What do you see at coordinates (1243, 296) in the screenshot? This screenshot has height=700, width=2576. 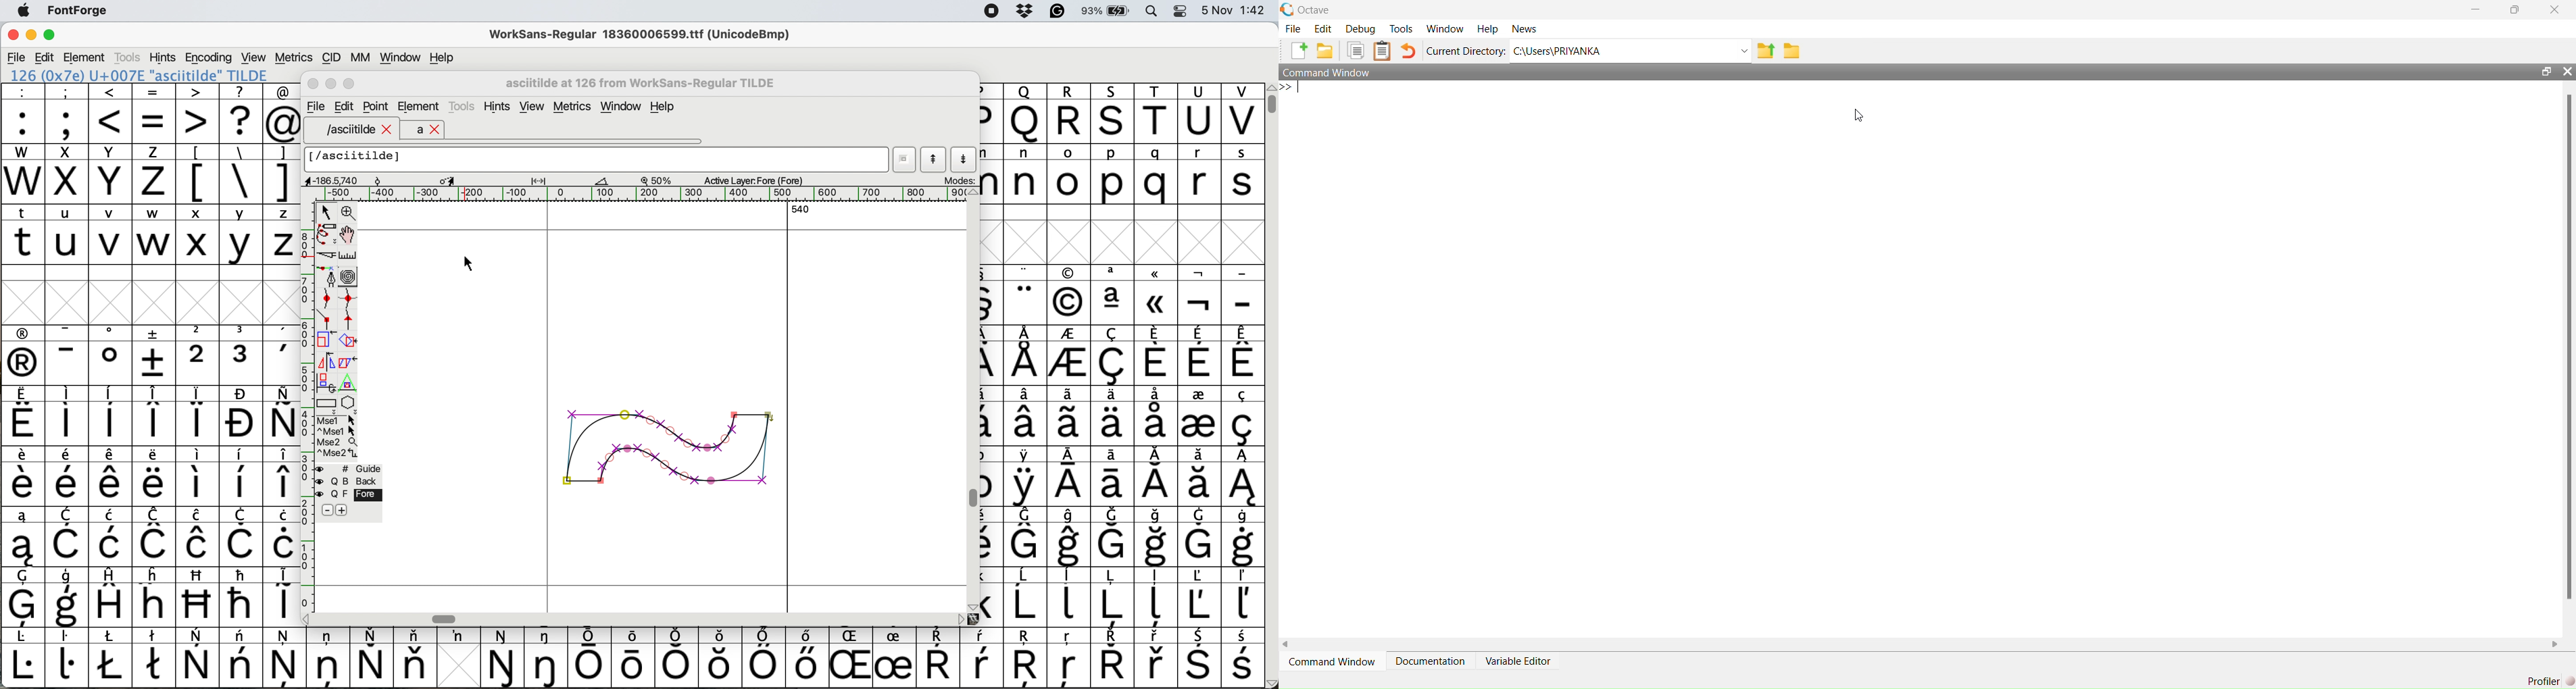 I see `-` at bounding box center [1243, 296].